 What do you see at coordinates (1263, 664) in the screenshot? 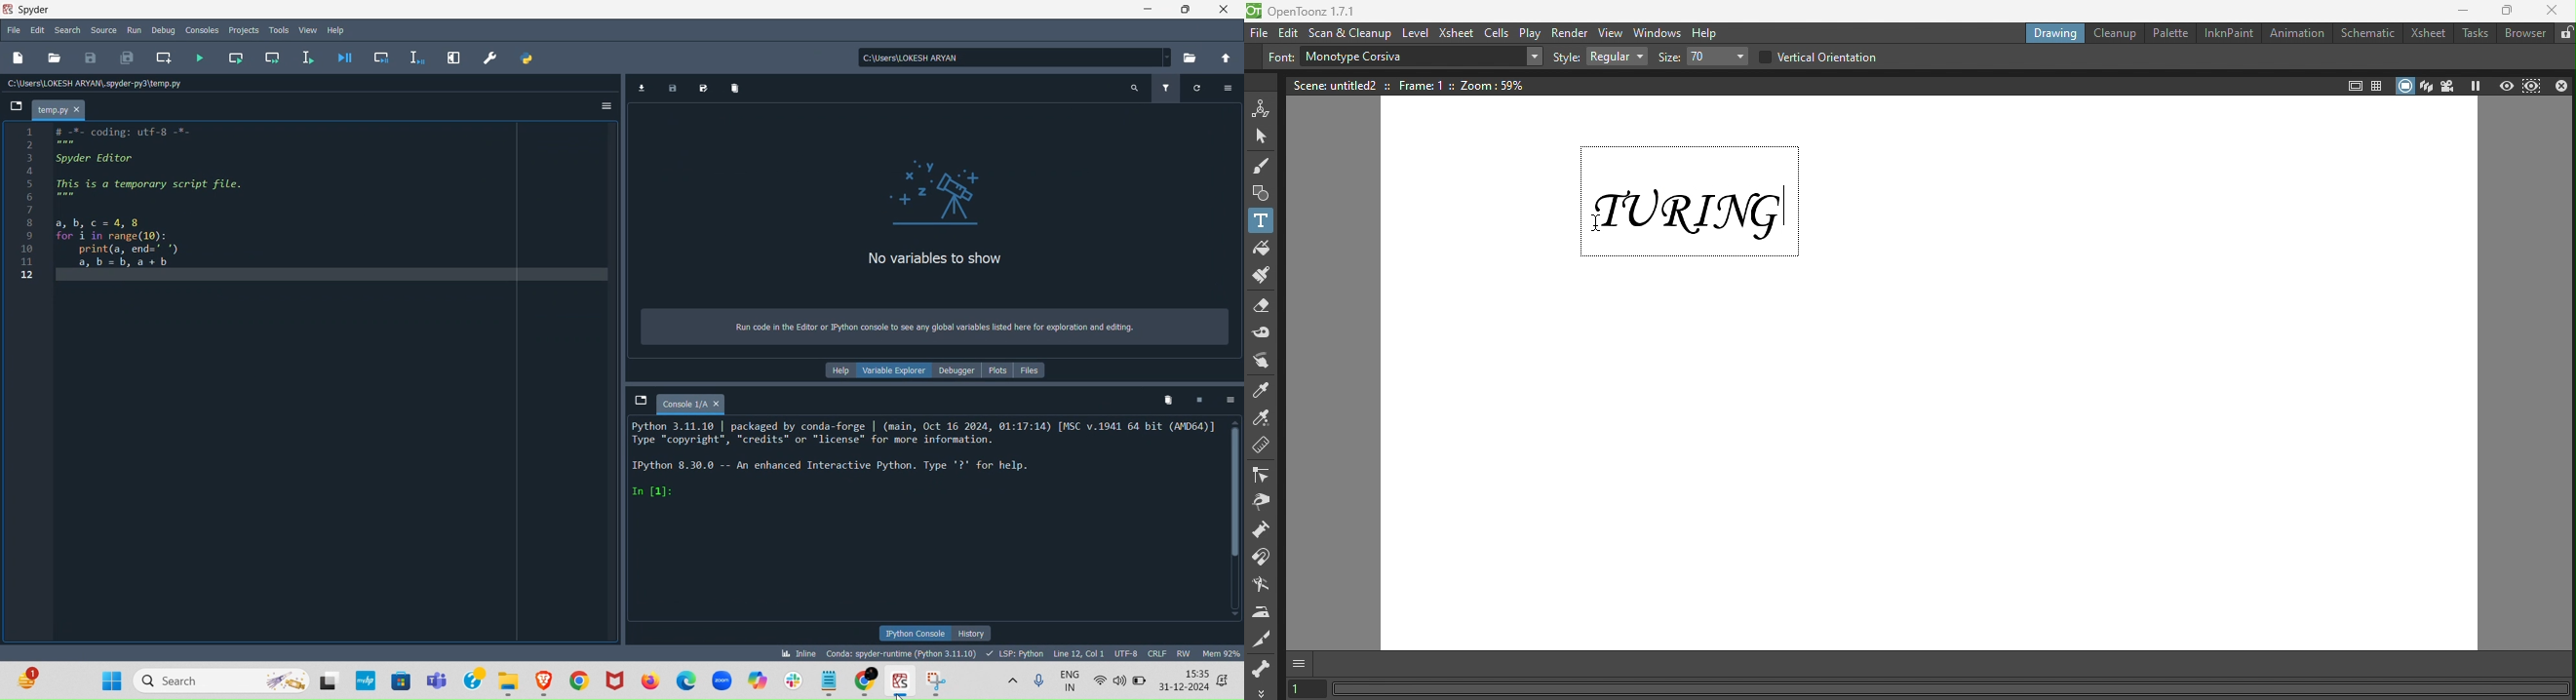
I see `skeleton tool` at bounding box center [1263, 664].